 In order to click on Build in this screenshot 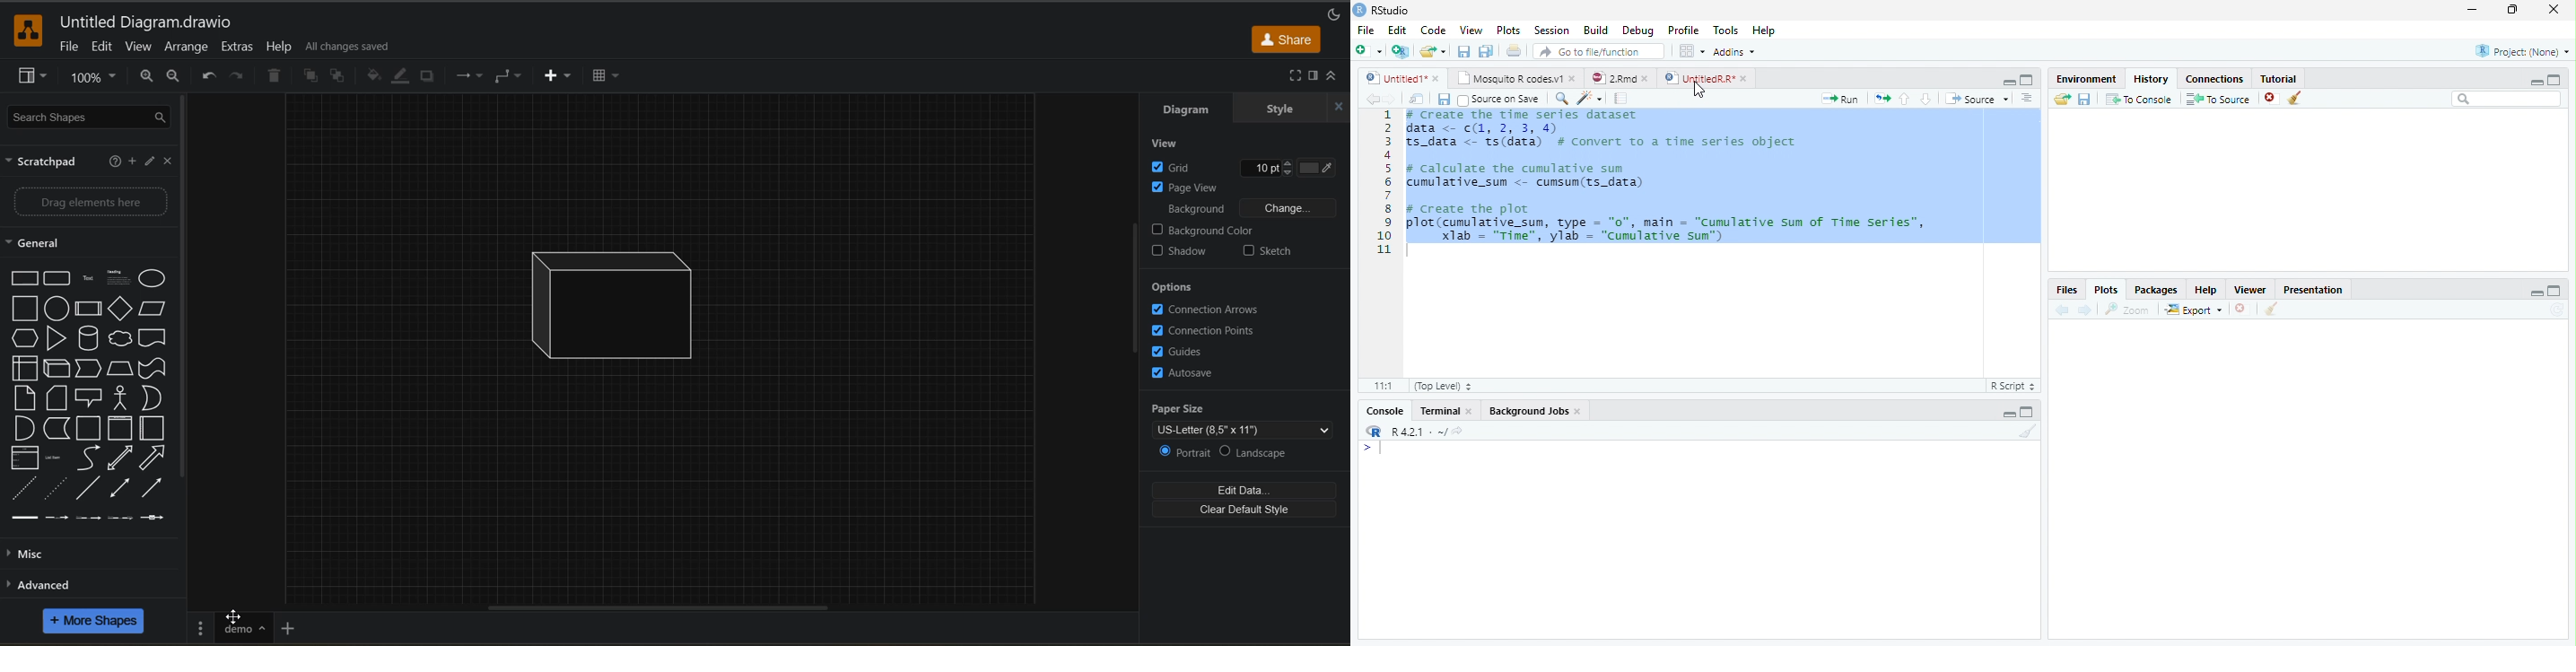, I will do `click(1594, 31)`.